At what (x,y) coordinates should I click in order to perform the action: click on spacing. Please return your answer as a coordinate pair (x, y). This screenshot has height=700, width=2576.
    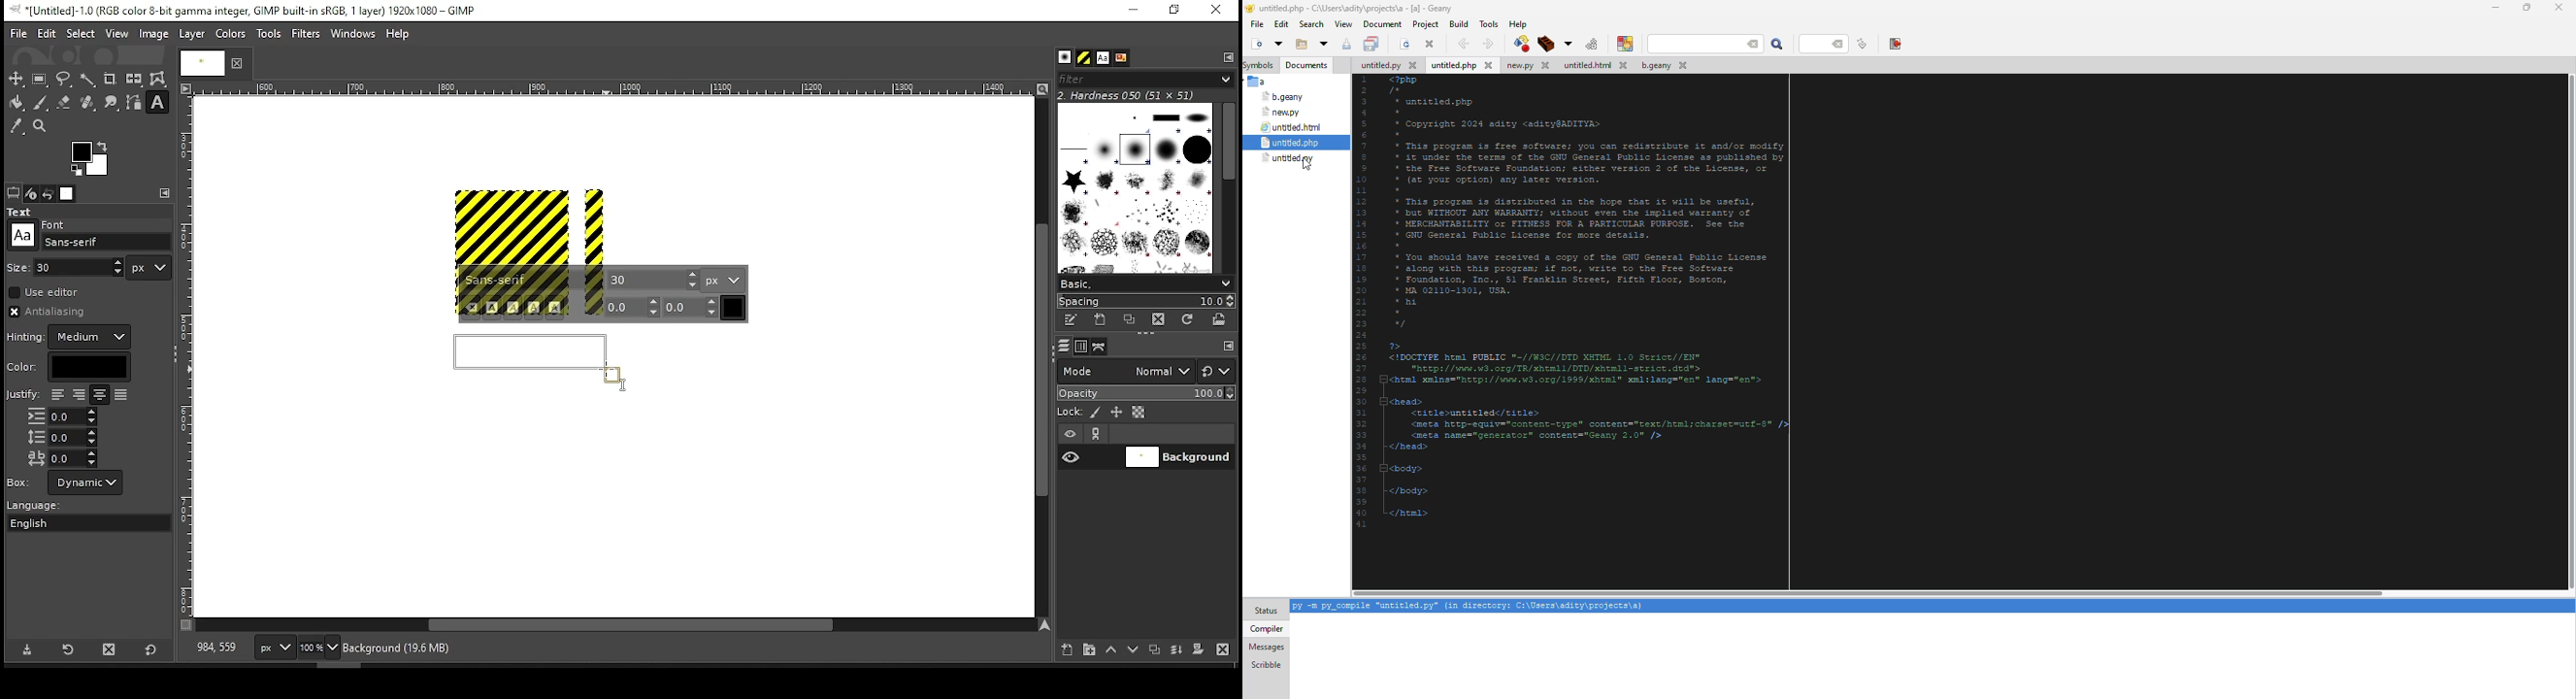
    Looking at the image, I should click on (1145, 301).